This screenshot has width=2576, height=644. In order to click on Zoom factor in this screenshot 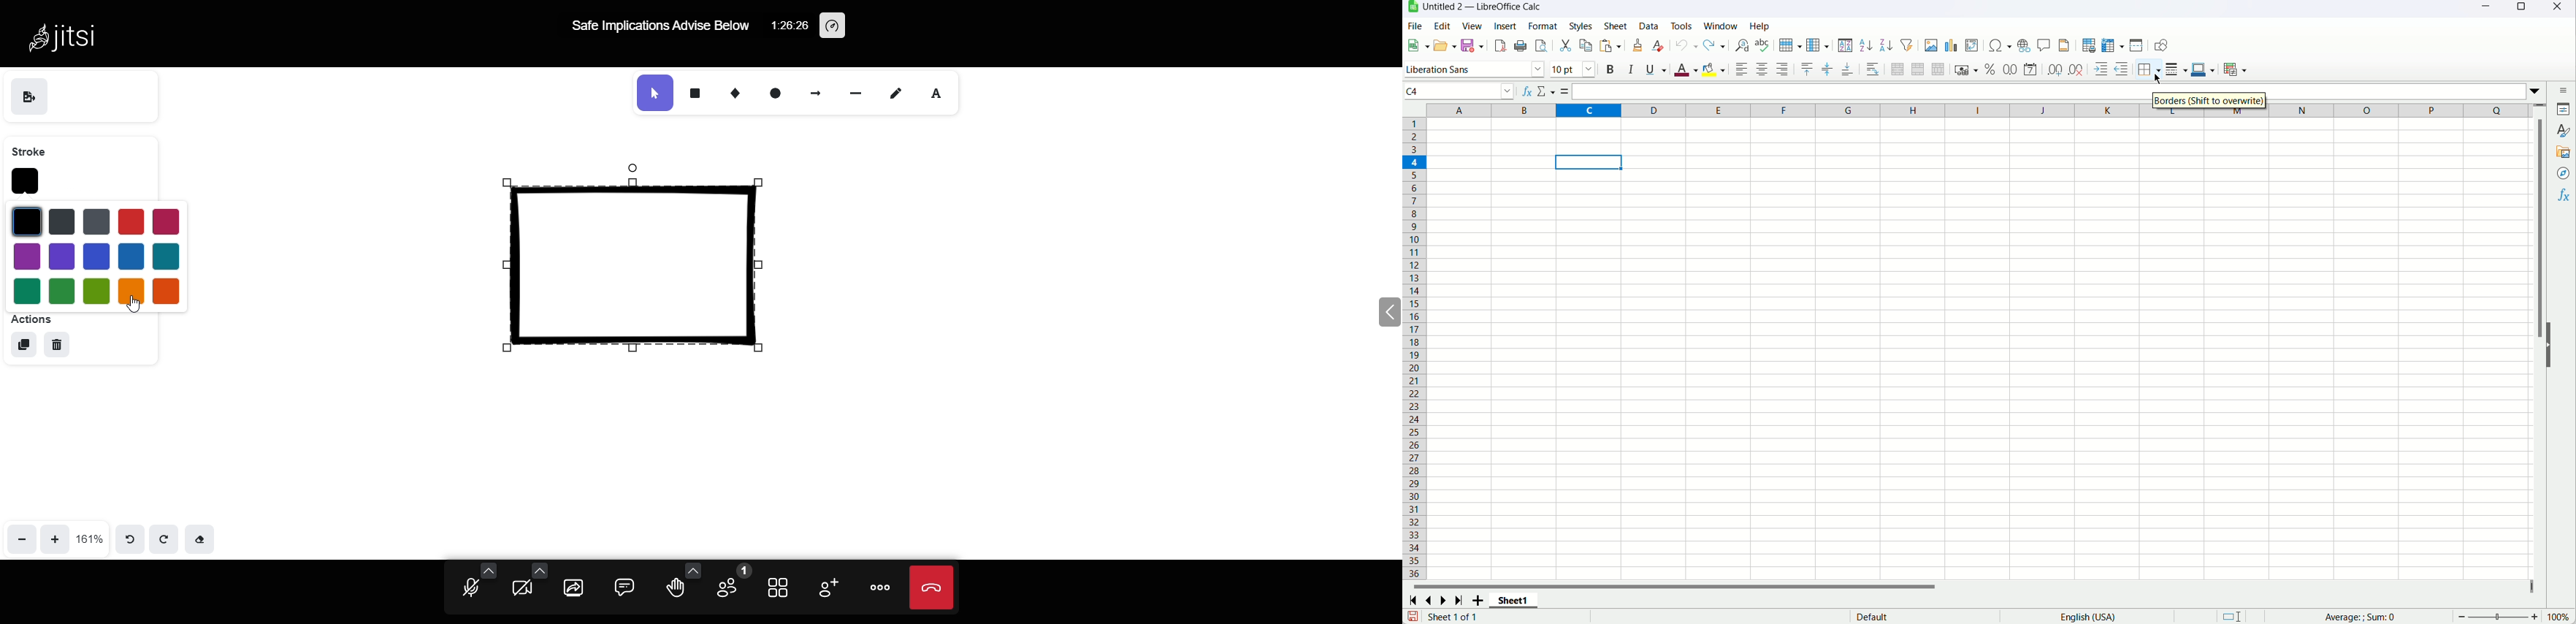, I will do `click(2561, 618)`.